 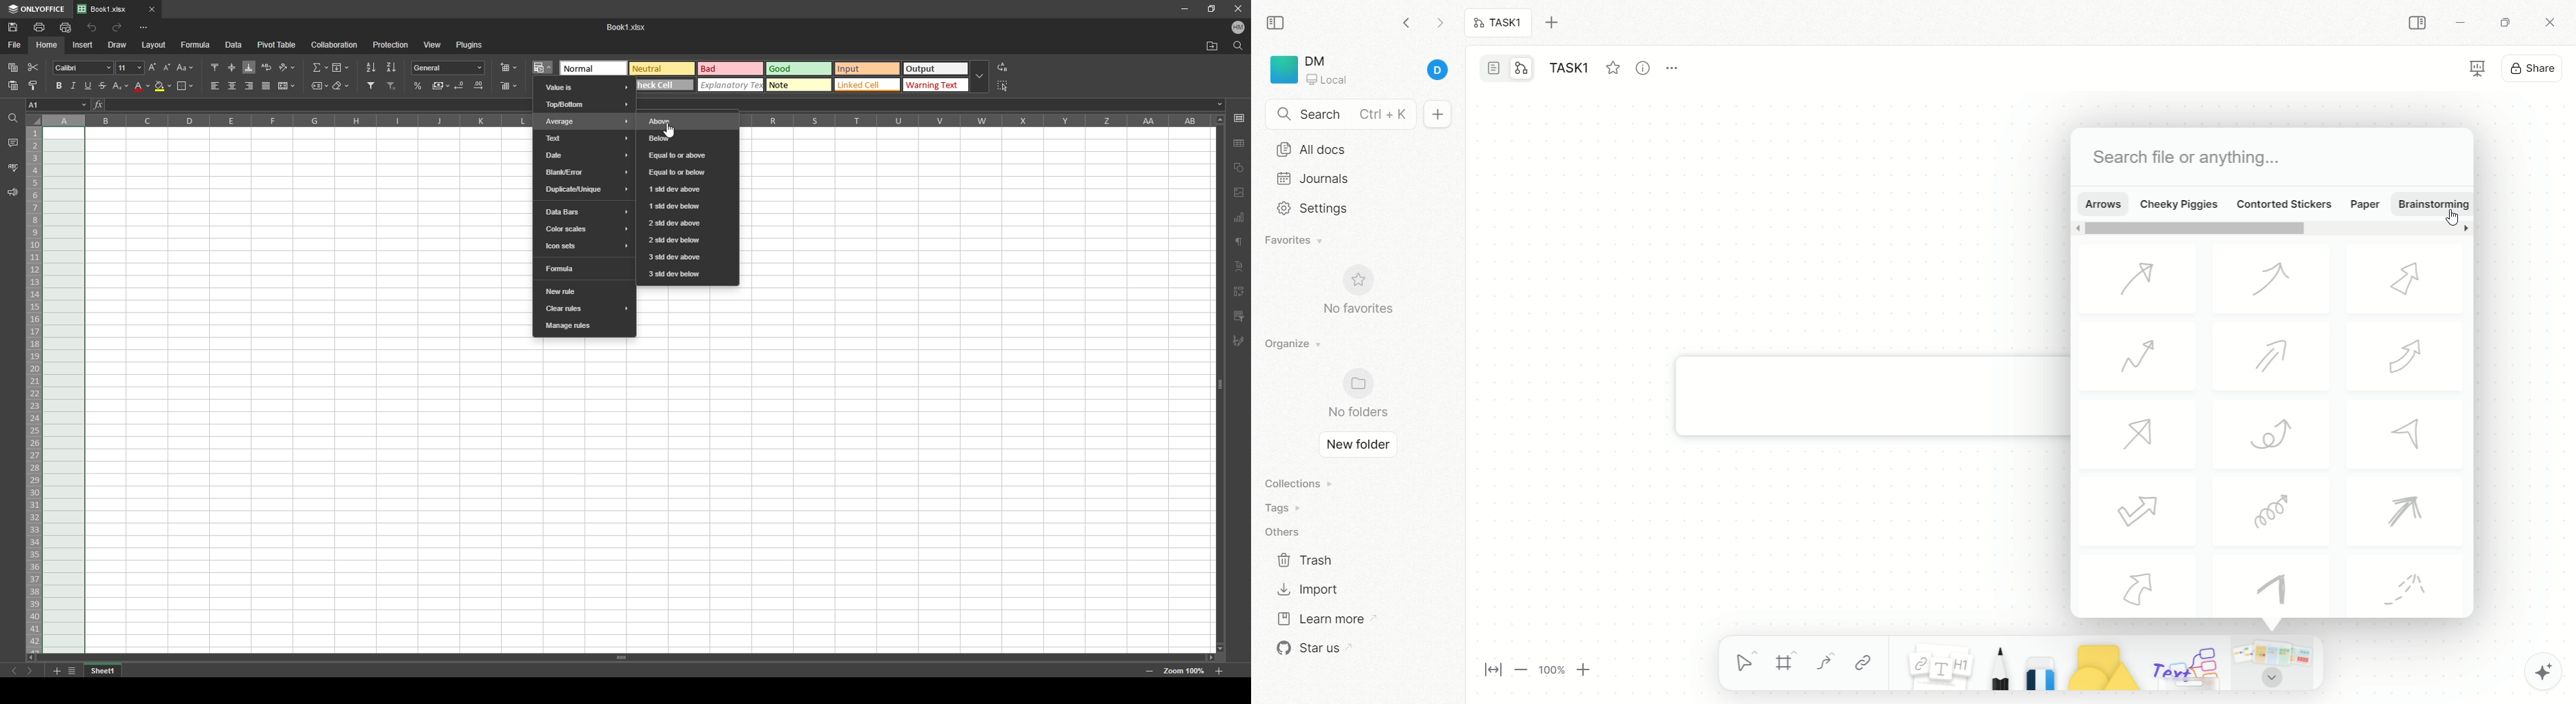 What do you see at coordinates (92, 28) in the screenshot?
I see `undo` at bounding box center [92, 28].